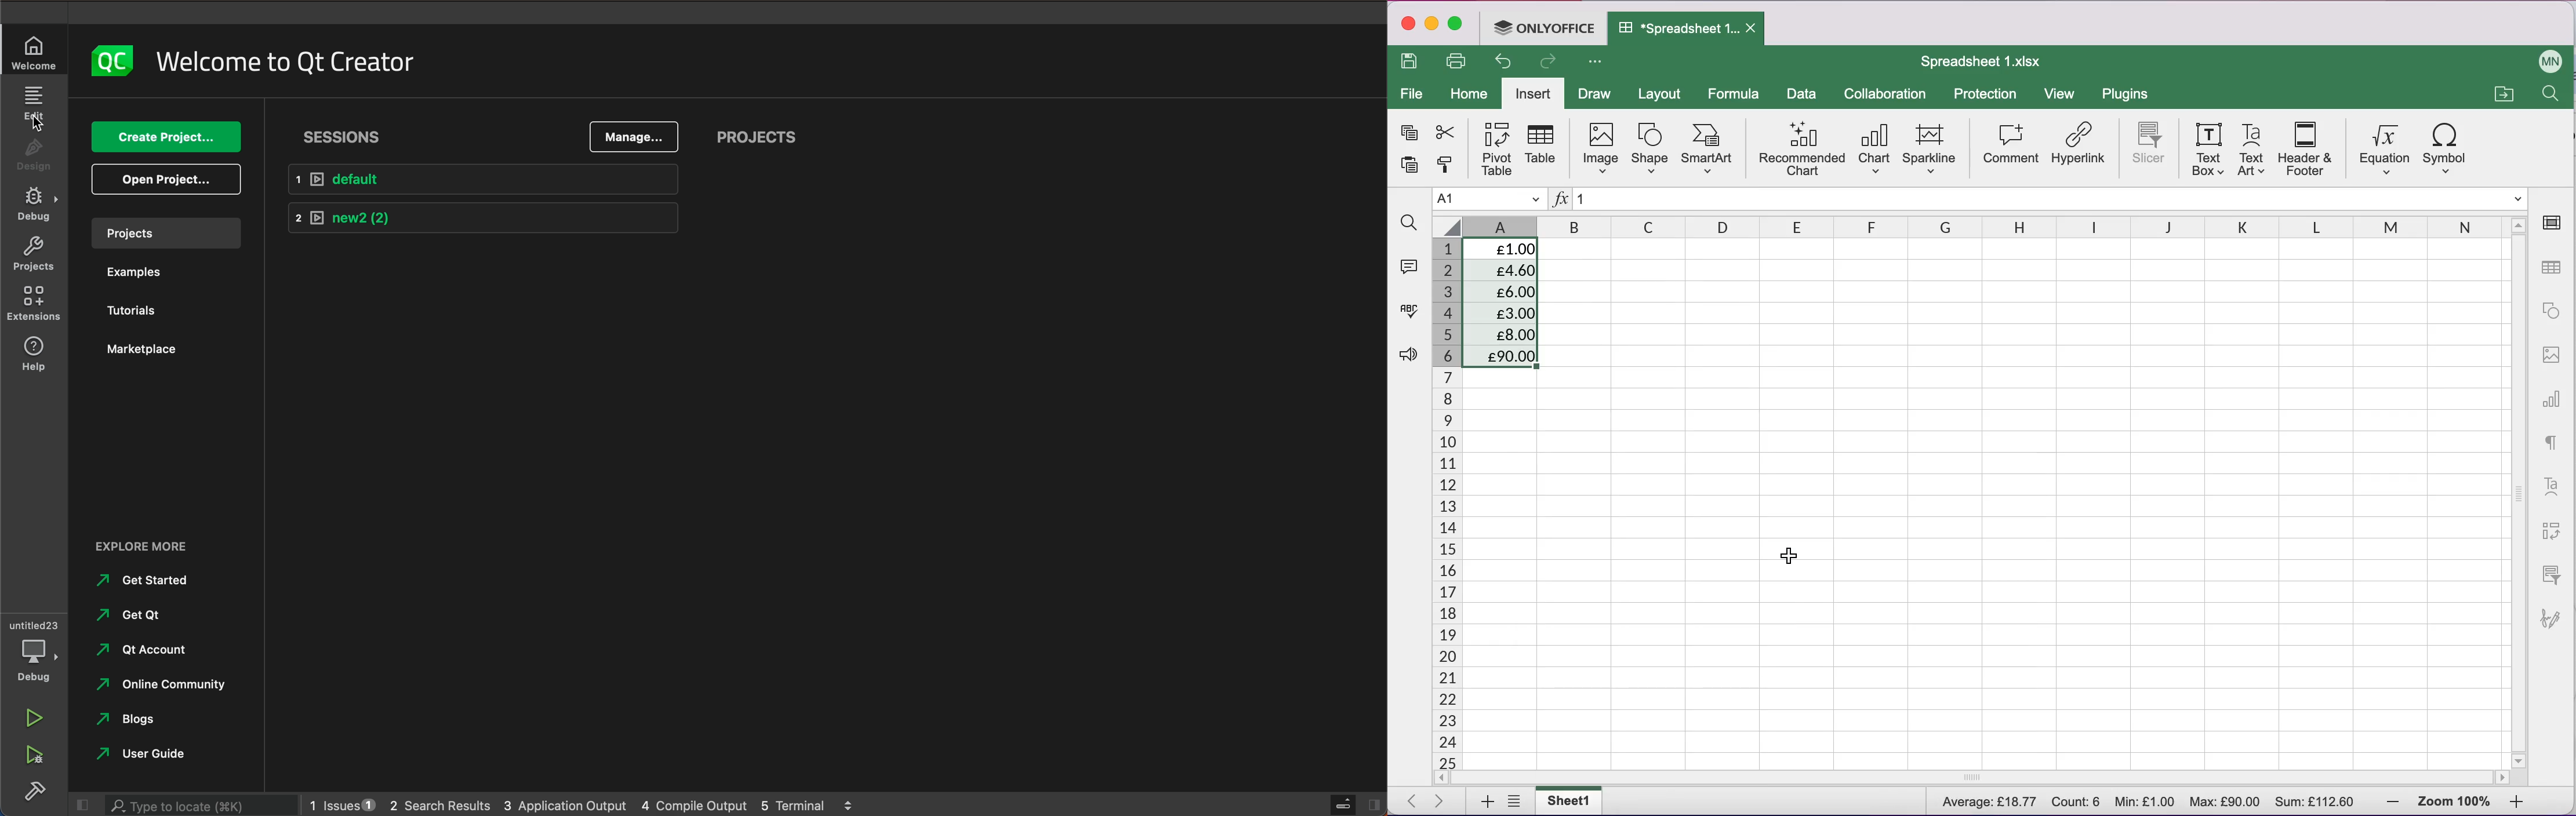  I want to click on sparkline, so click(1931, 148).